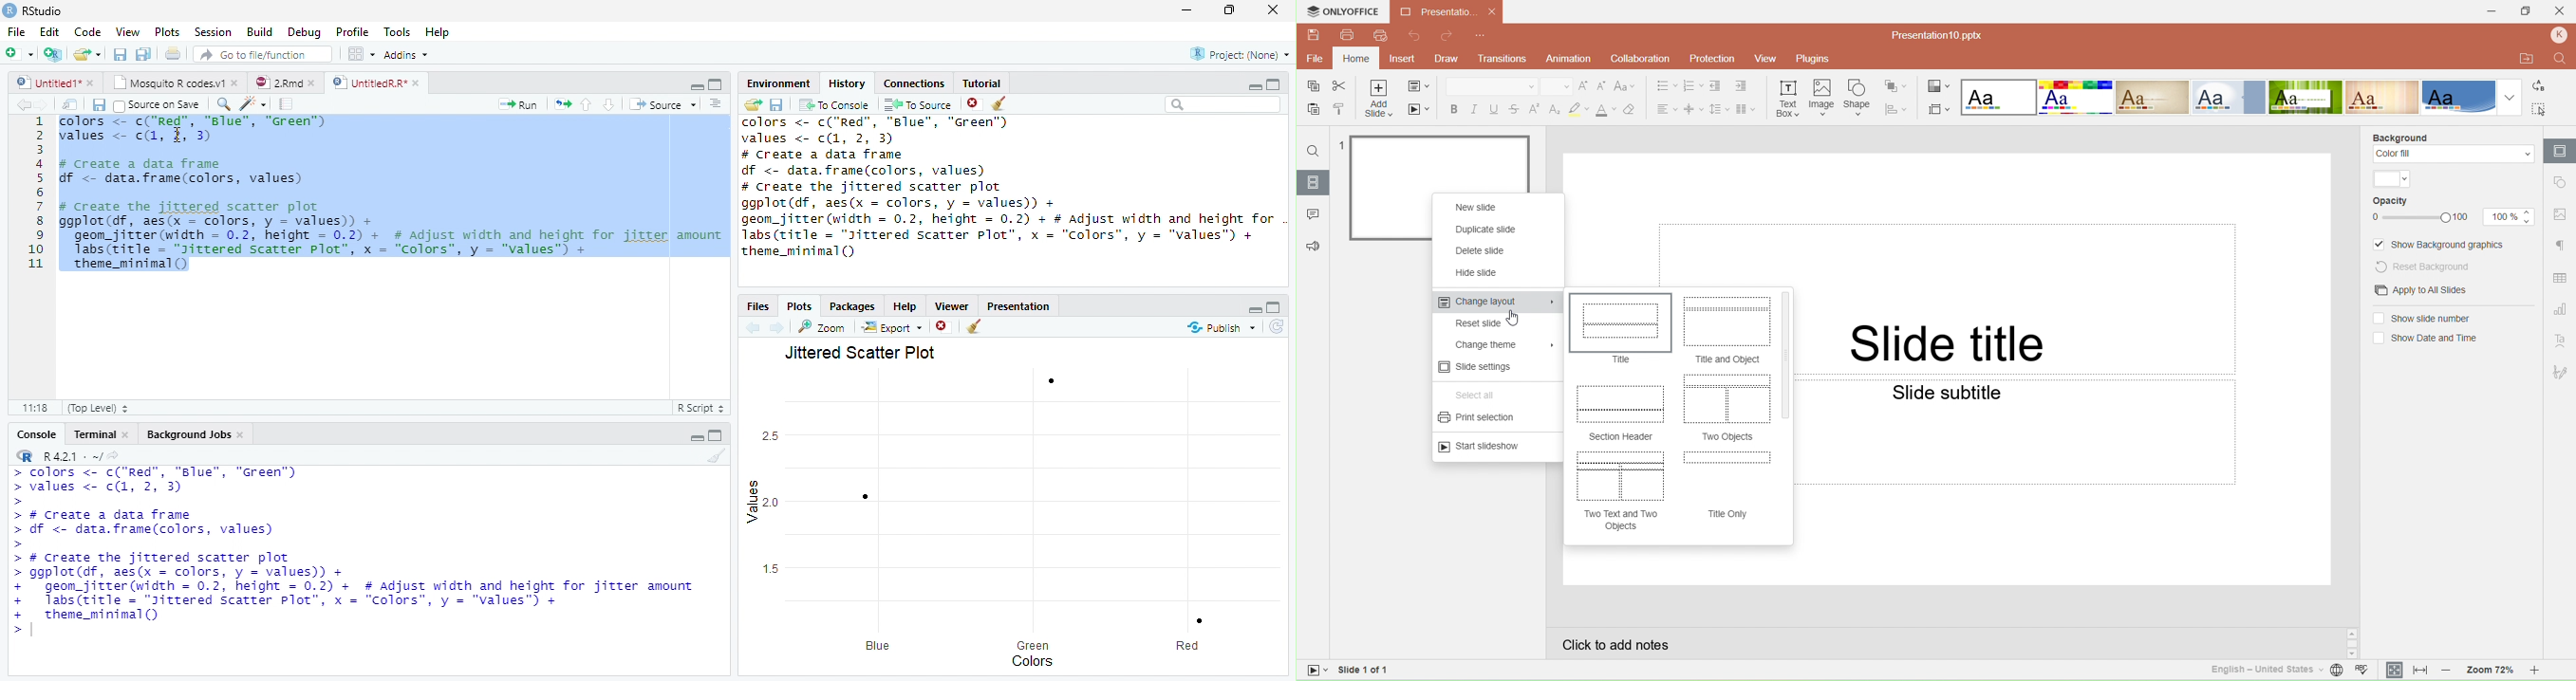 This screenshot has width=2576, height=700. What do you see at coordinates (777, 83) in the screenshot?
I see `Environment` at bounding box center [777, 83].